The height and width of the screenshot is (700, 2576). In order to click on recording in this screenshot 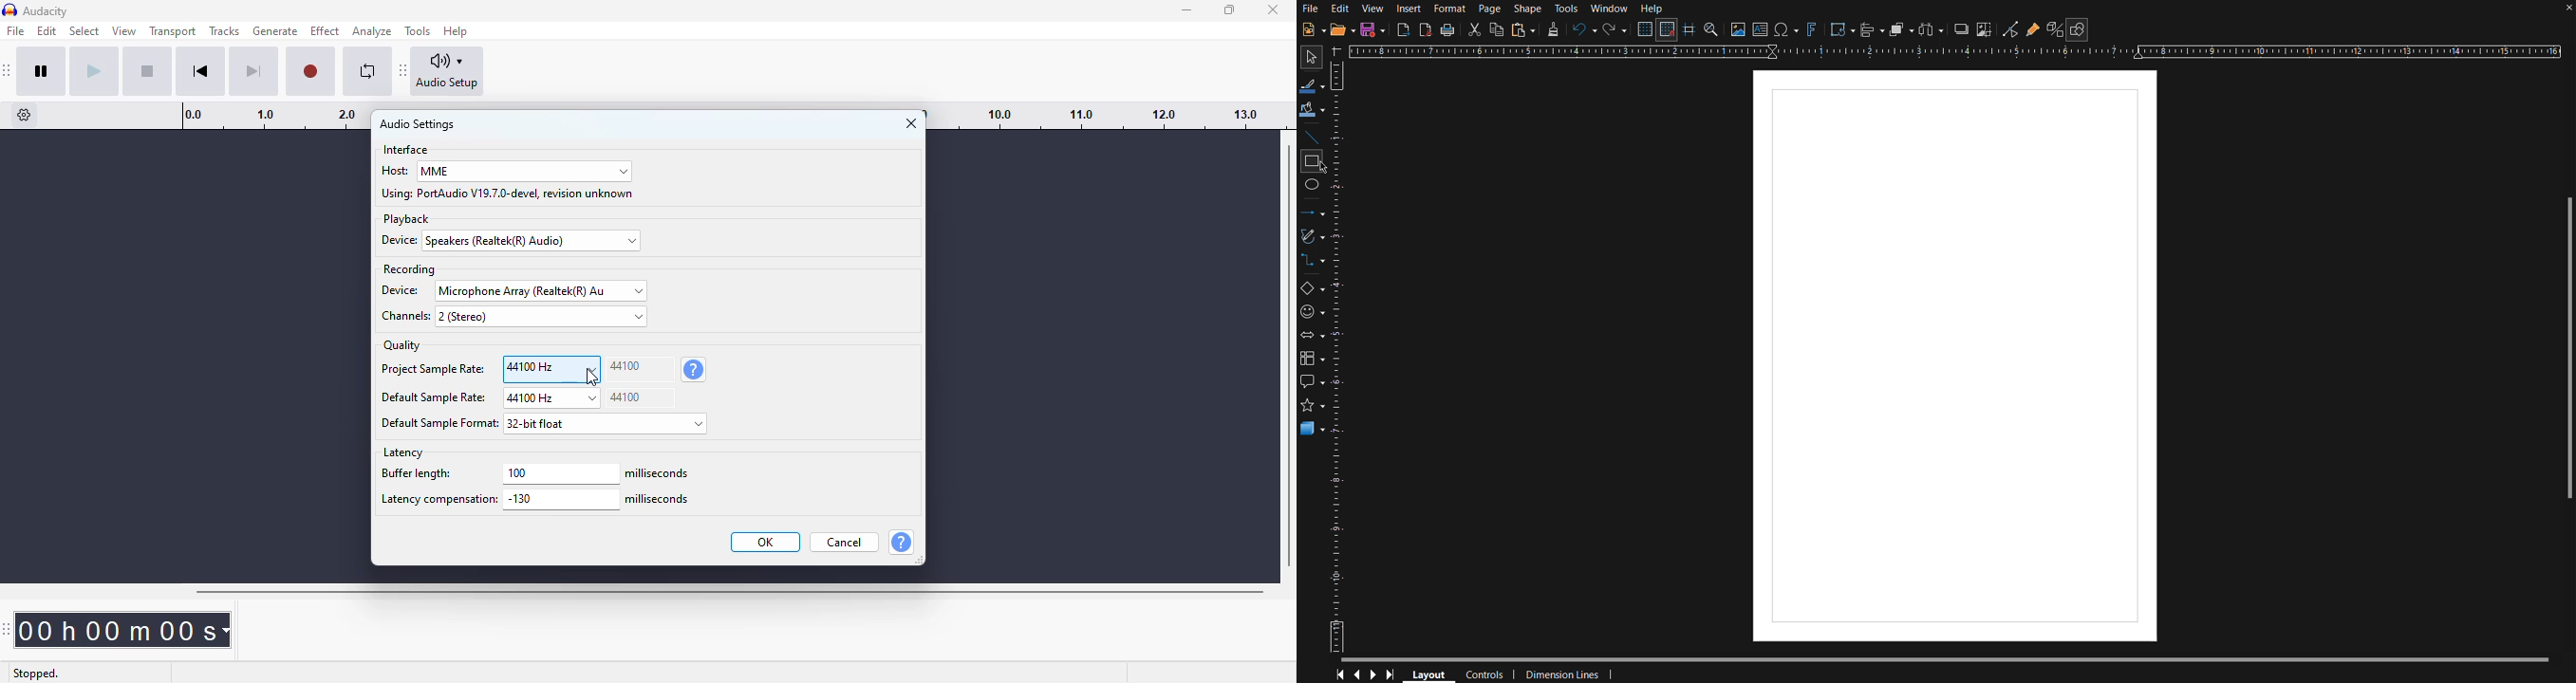, I will do `click(408, 269)`.